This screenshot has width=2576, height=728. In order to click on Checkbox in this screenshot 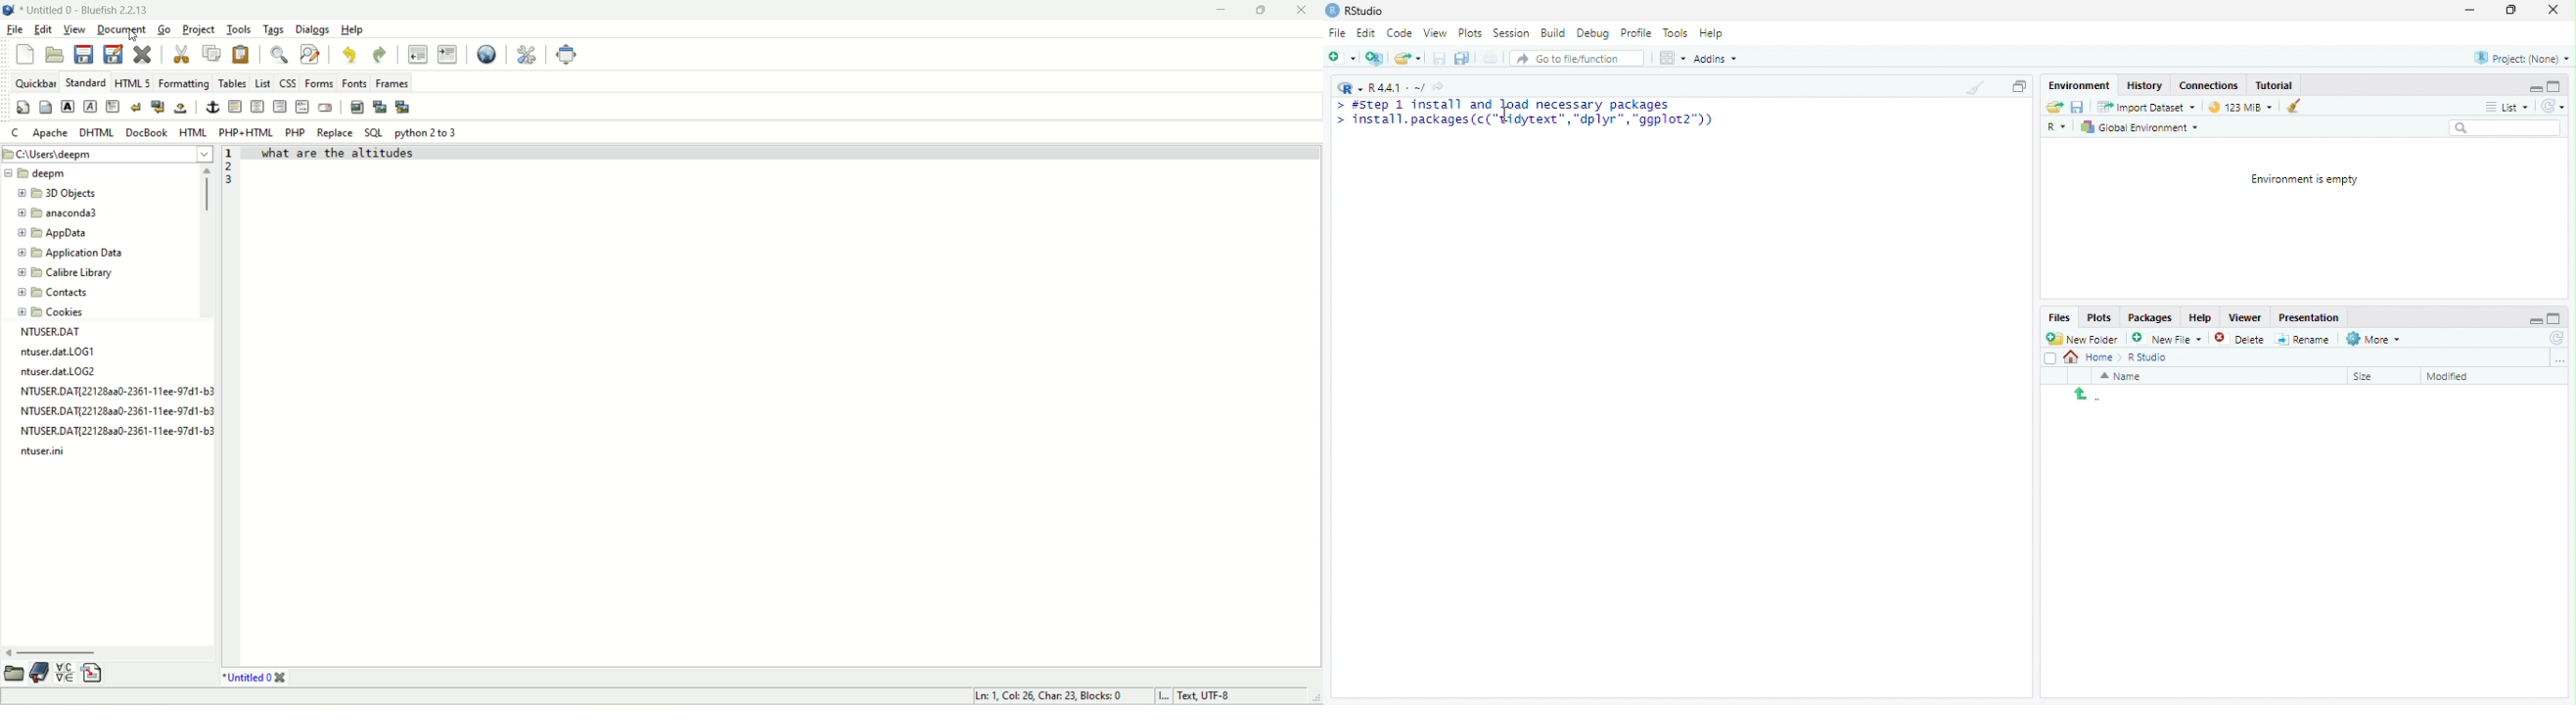, I will do `click(2050, 359)`.